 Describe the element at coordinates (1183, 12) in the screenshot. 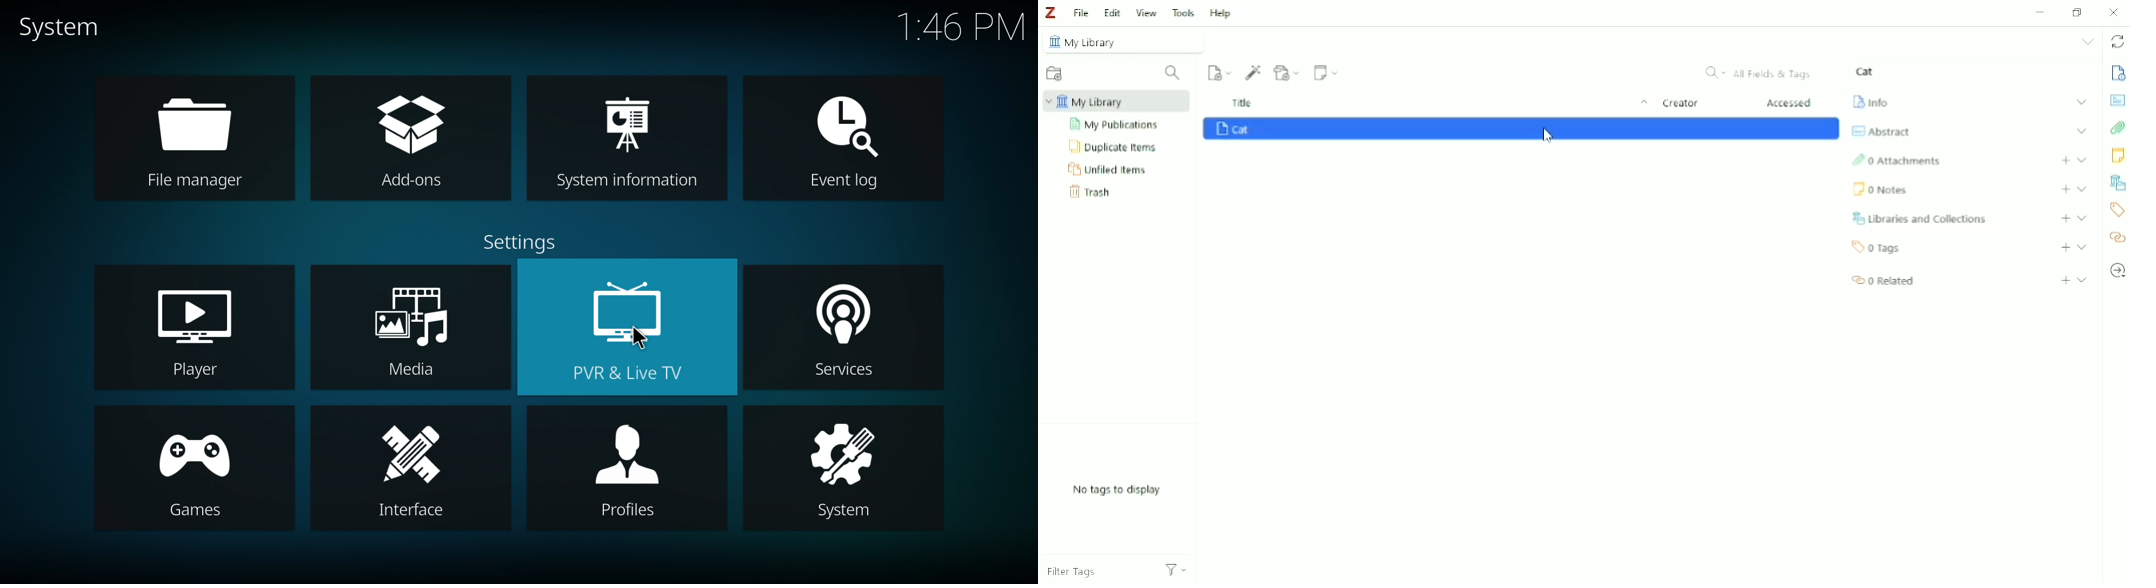

I see `Tools` at that location.